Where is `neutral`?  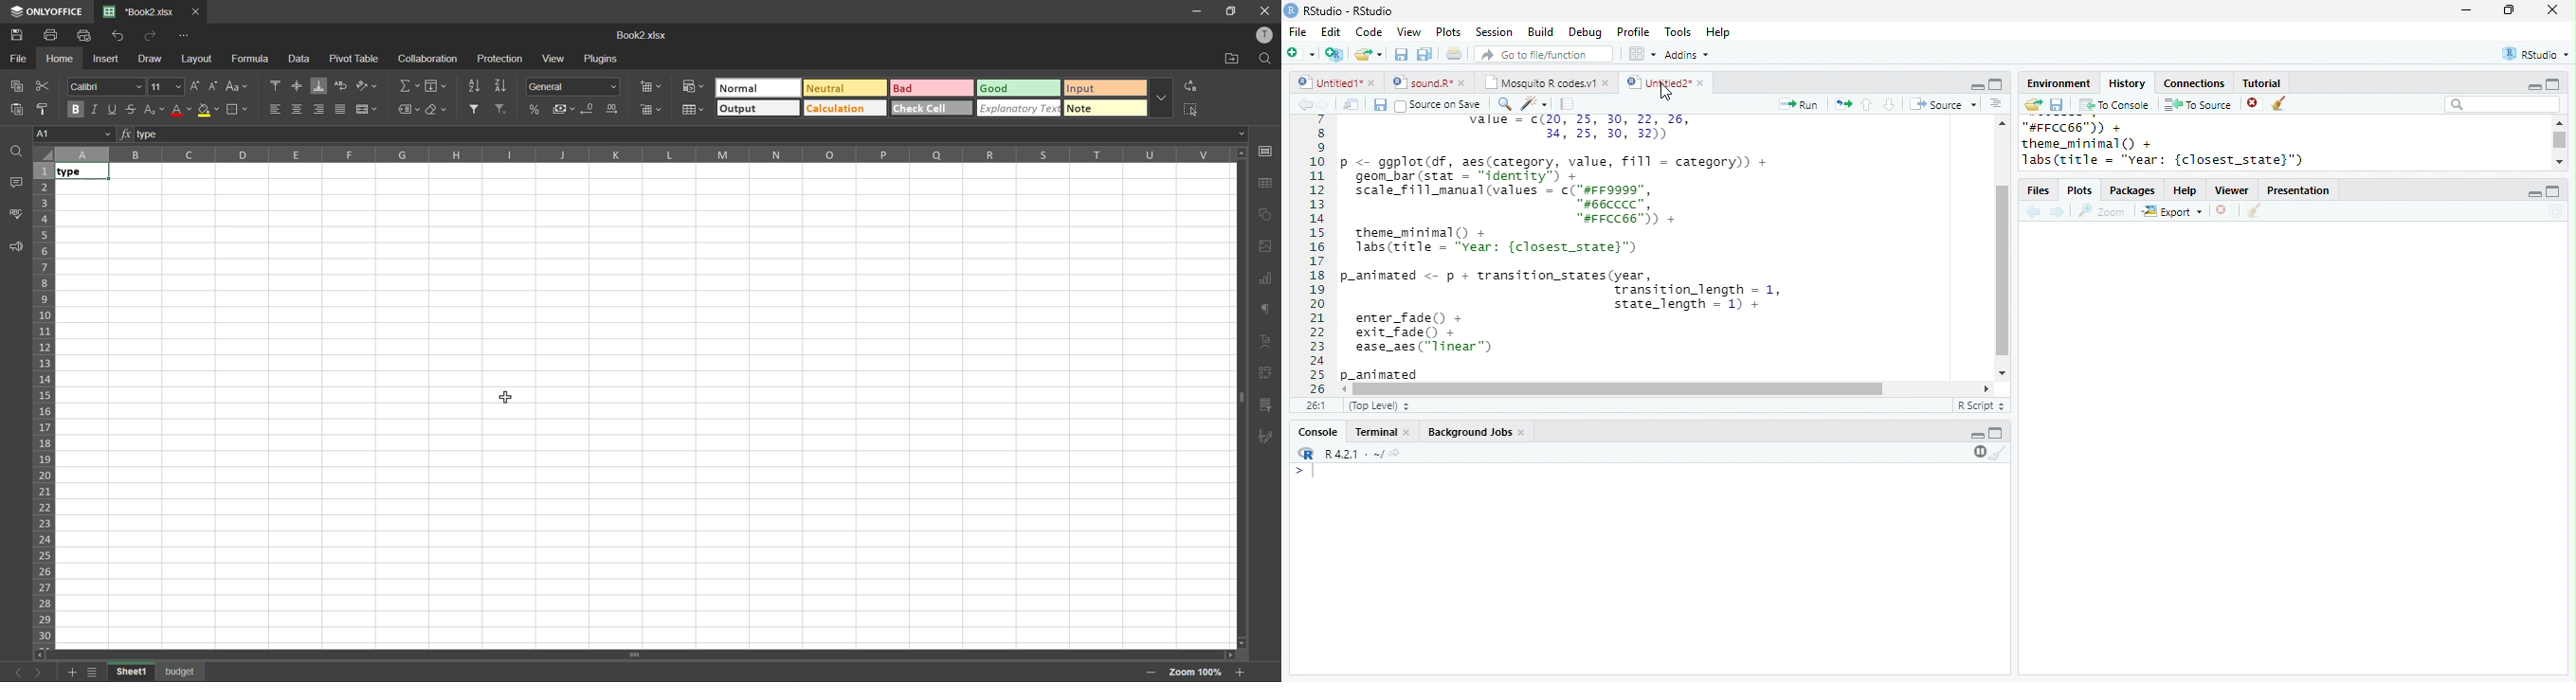 neutral is located at coordinates (845, 89).